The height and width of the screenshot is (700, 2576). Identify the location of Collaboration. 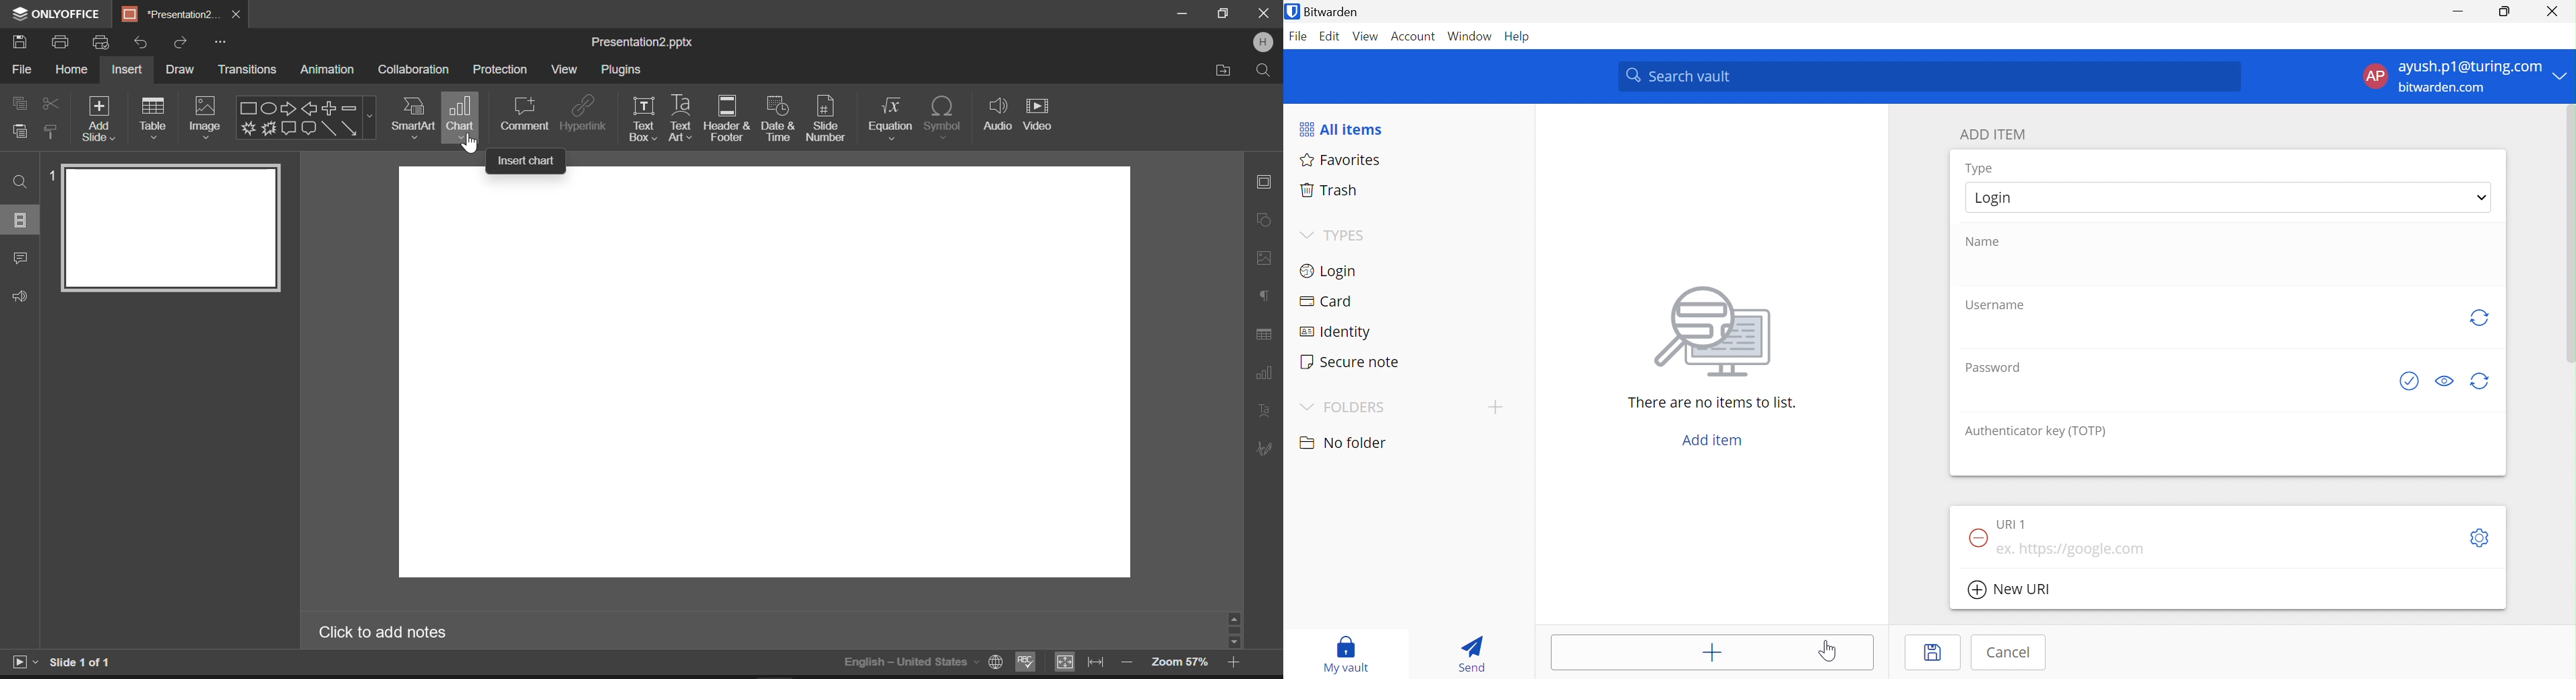
(413, 70).